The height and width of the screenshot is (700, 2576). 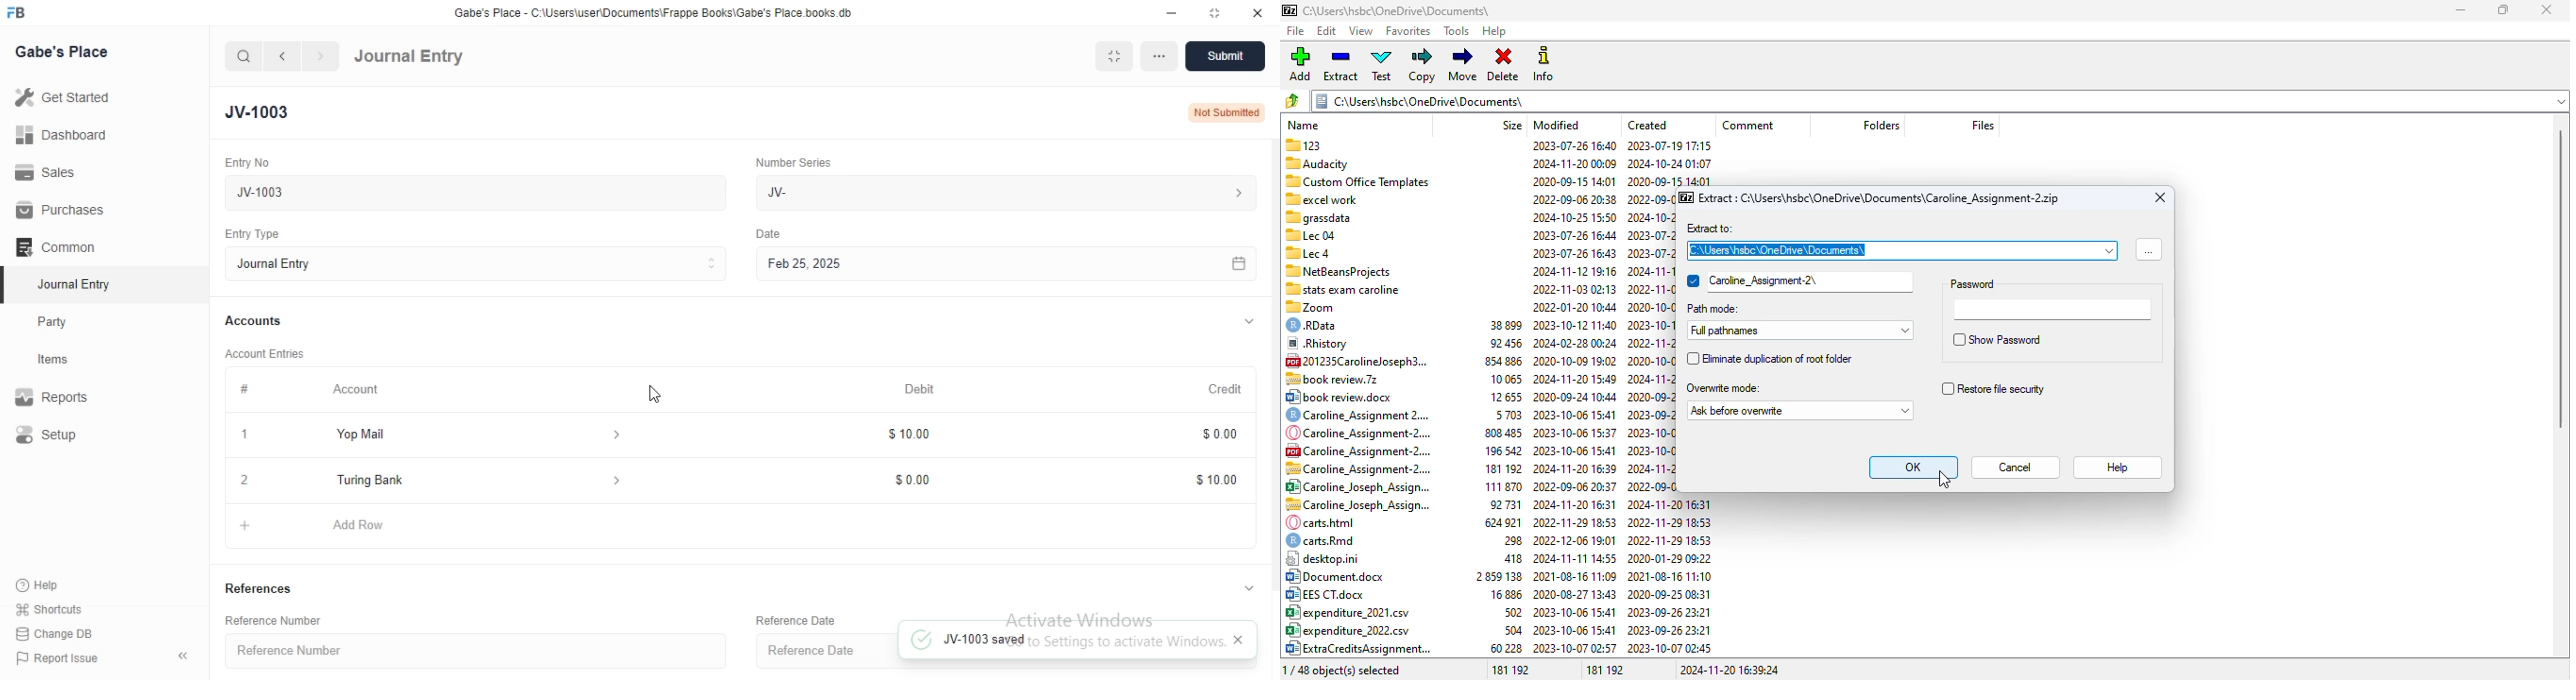 I want to click on ‘Gabe's Place - C\Users\useriDocuments\Frappe Books\Gabe's Place books. db, so click(x=650, y=10).